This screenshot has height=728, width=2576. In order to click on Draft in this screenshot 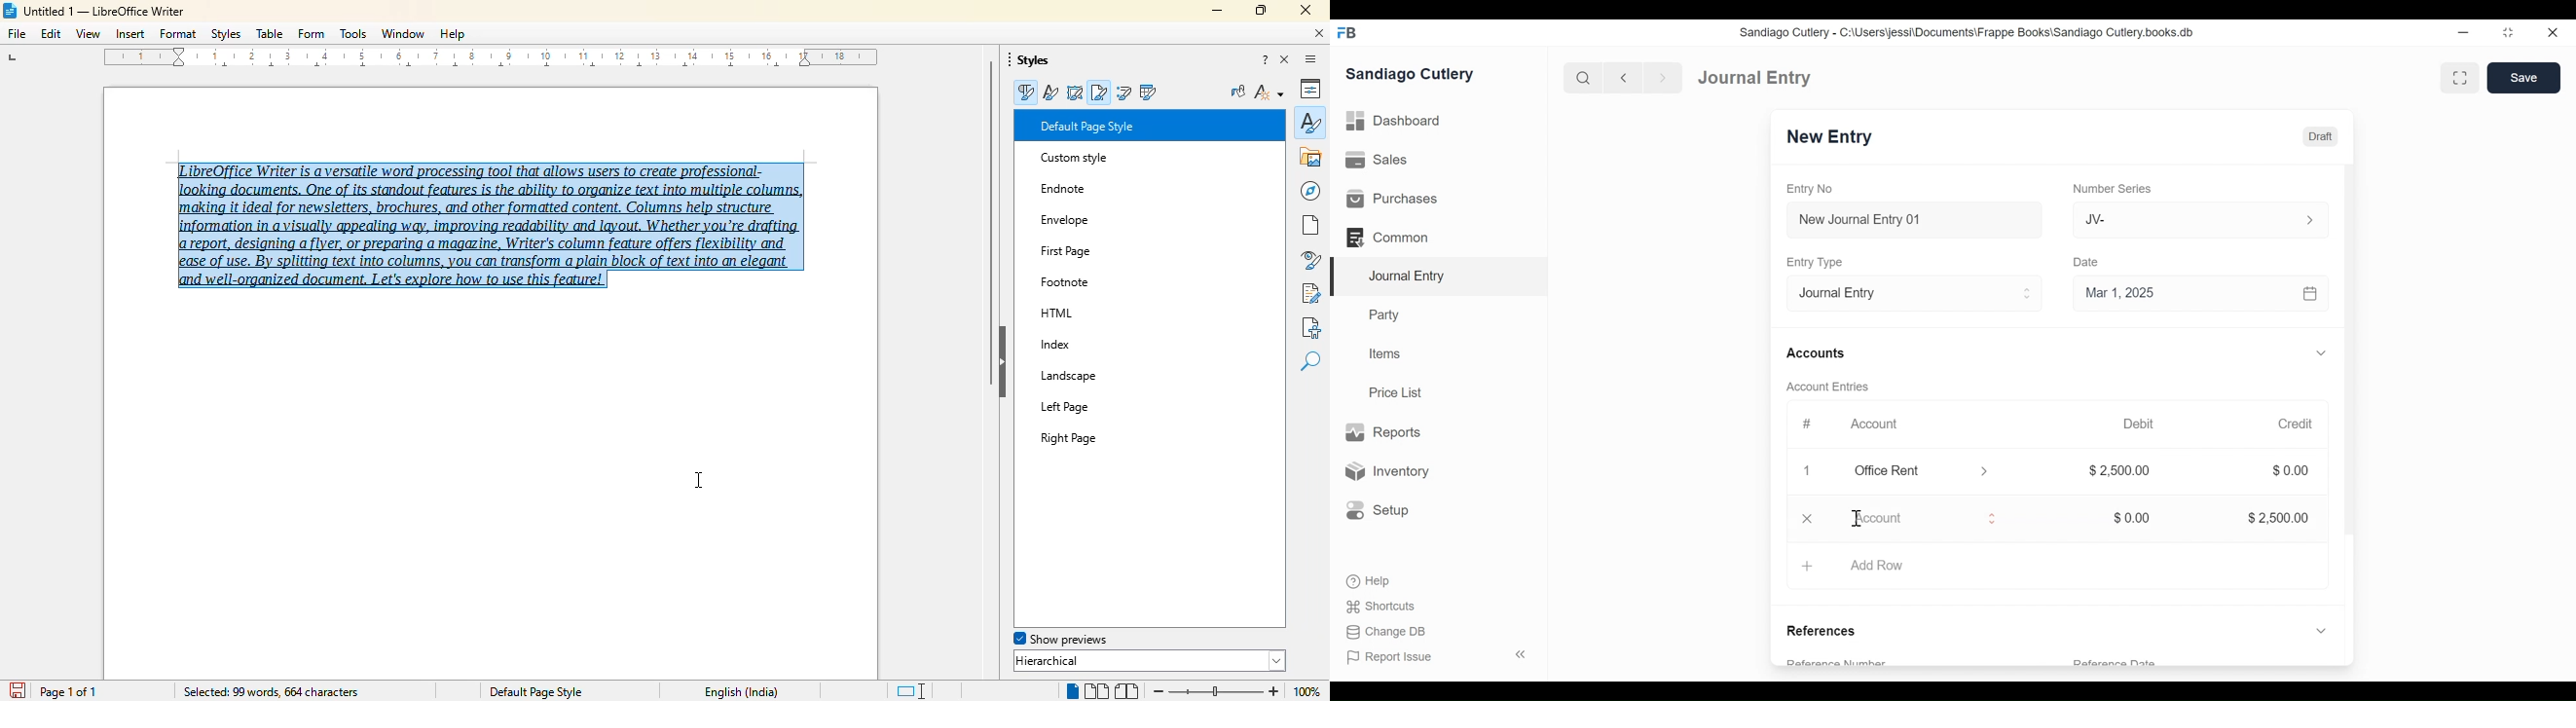, I will do `click(2318, 136)`.